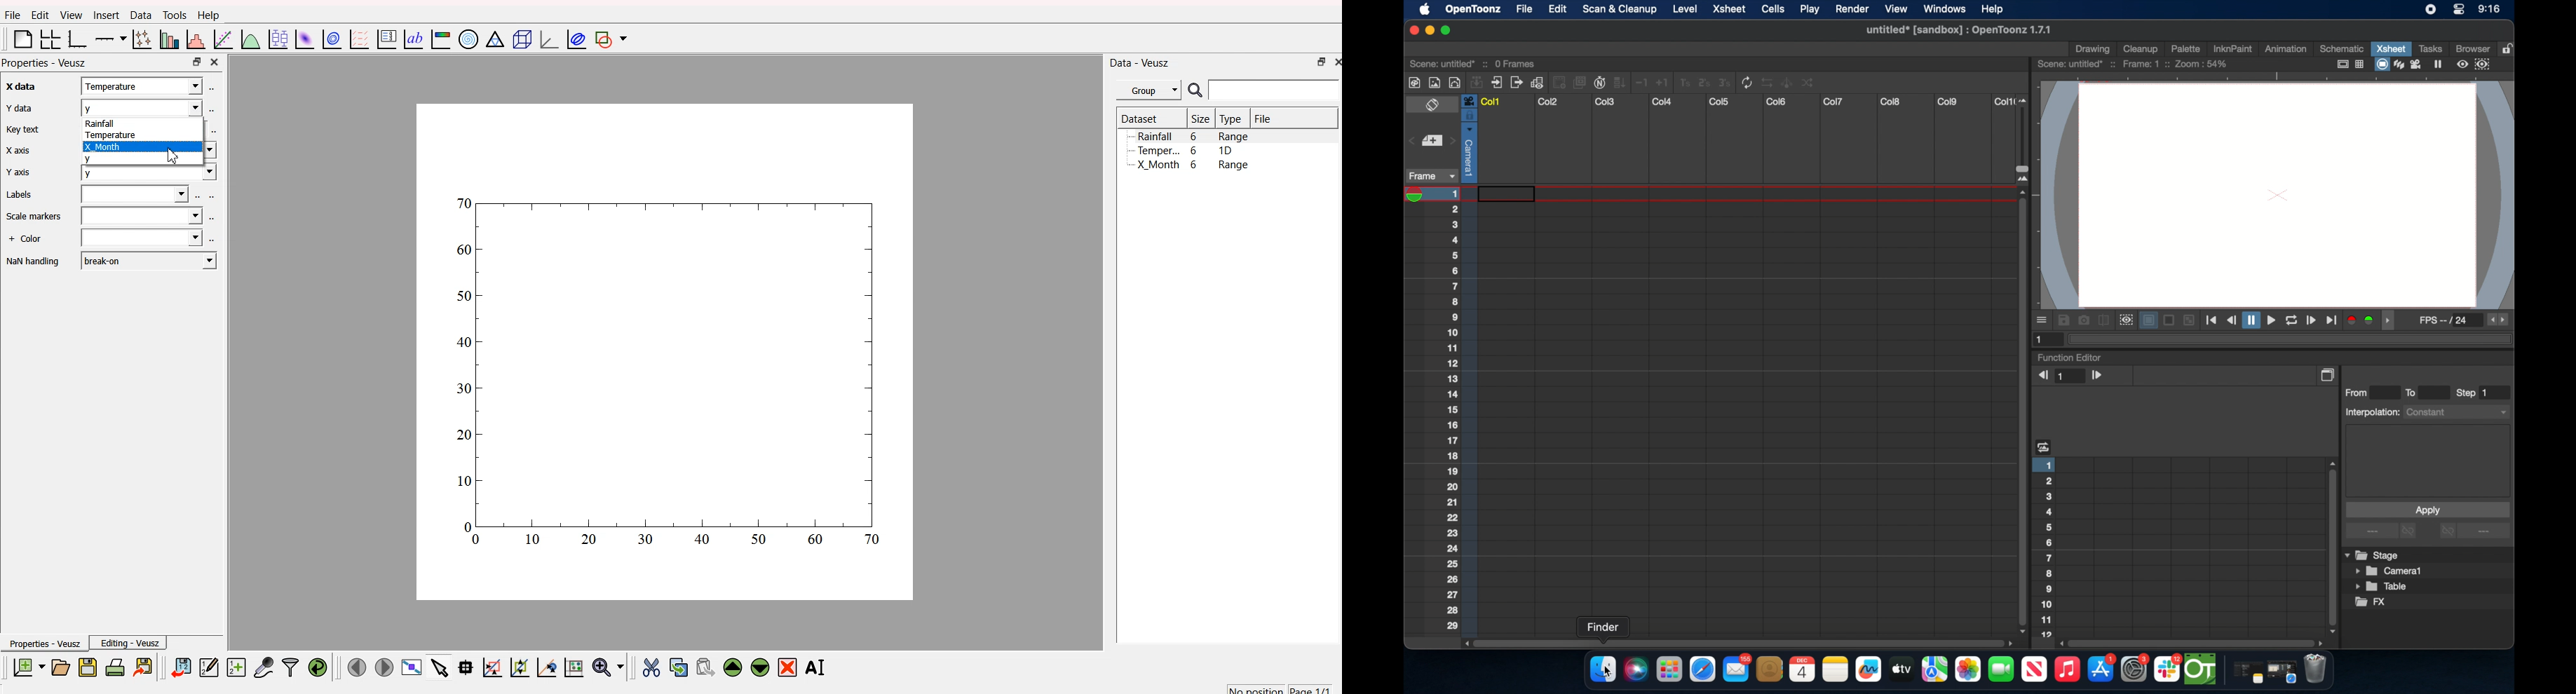  I want to click on move up the widget, so click(732, 667).